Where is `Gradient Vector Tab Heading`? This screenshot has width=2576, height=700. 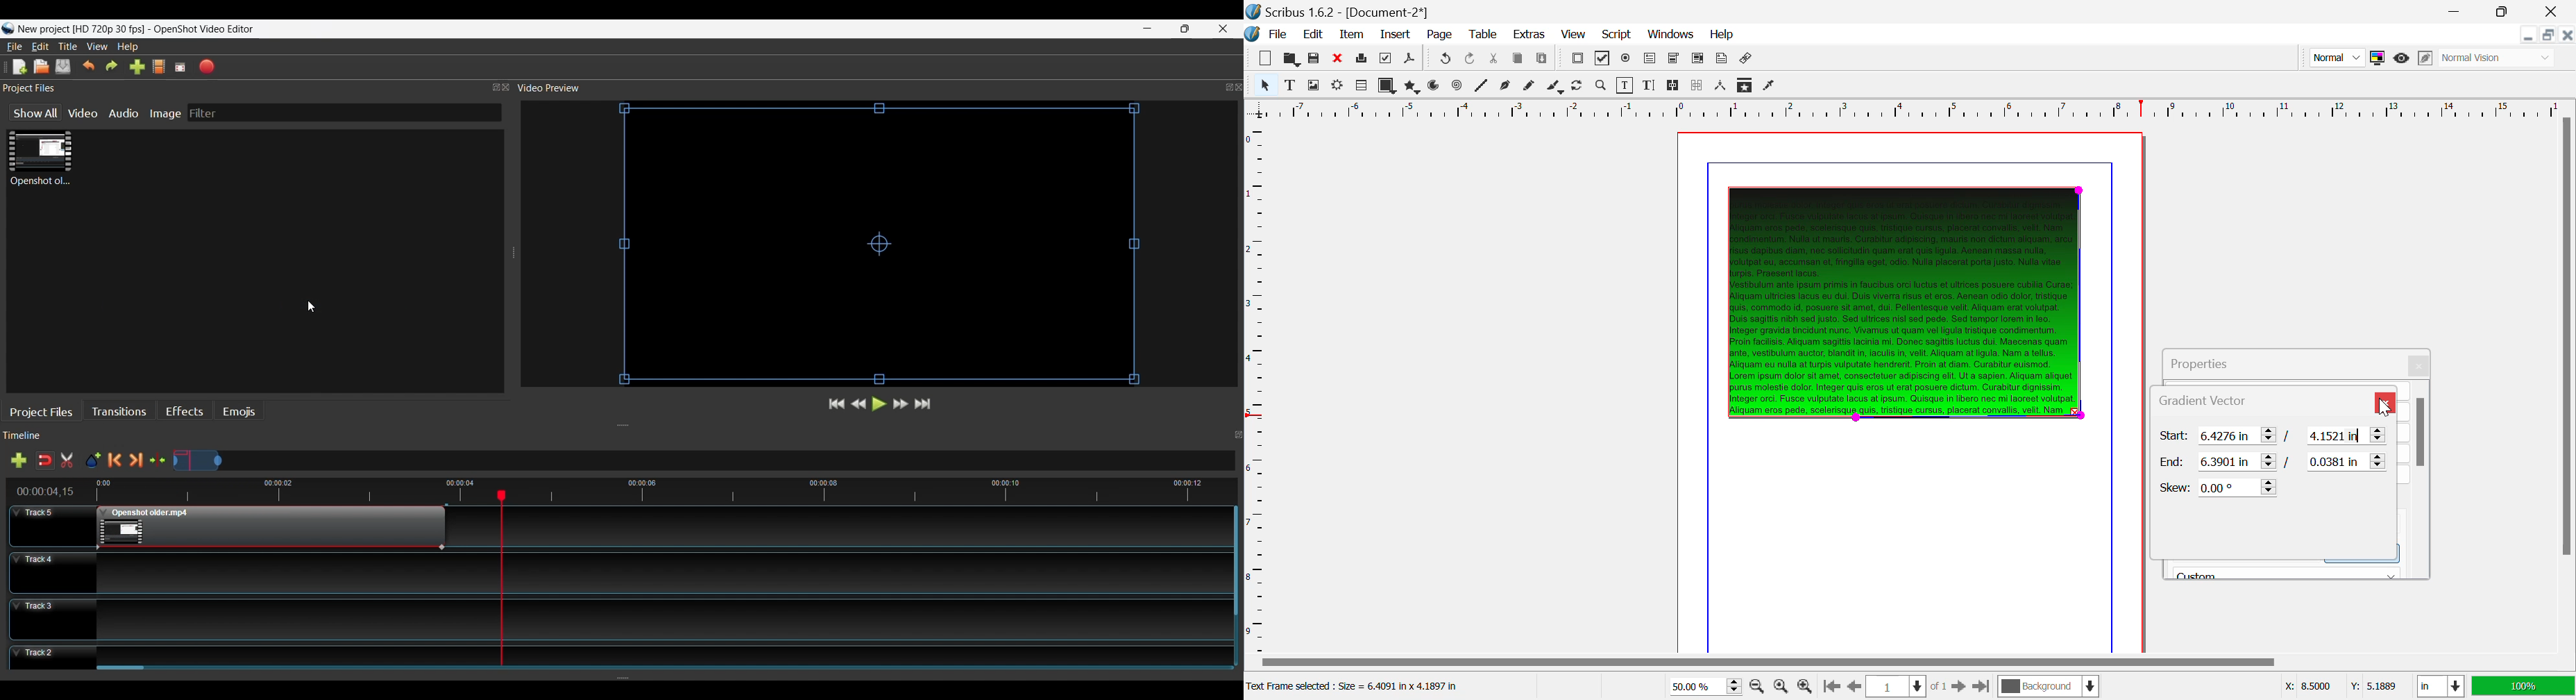 Gradient Vector Tab Heading is located at coordinates (2163, 401).